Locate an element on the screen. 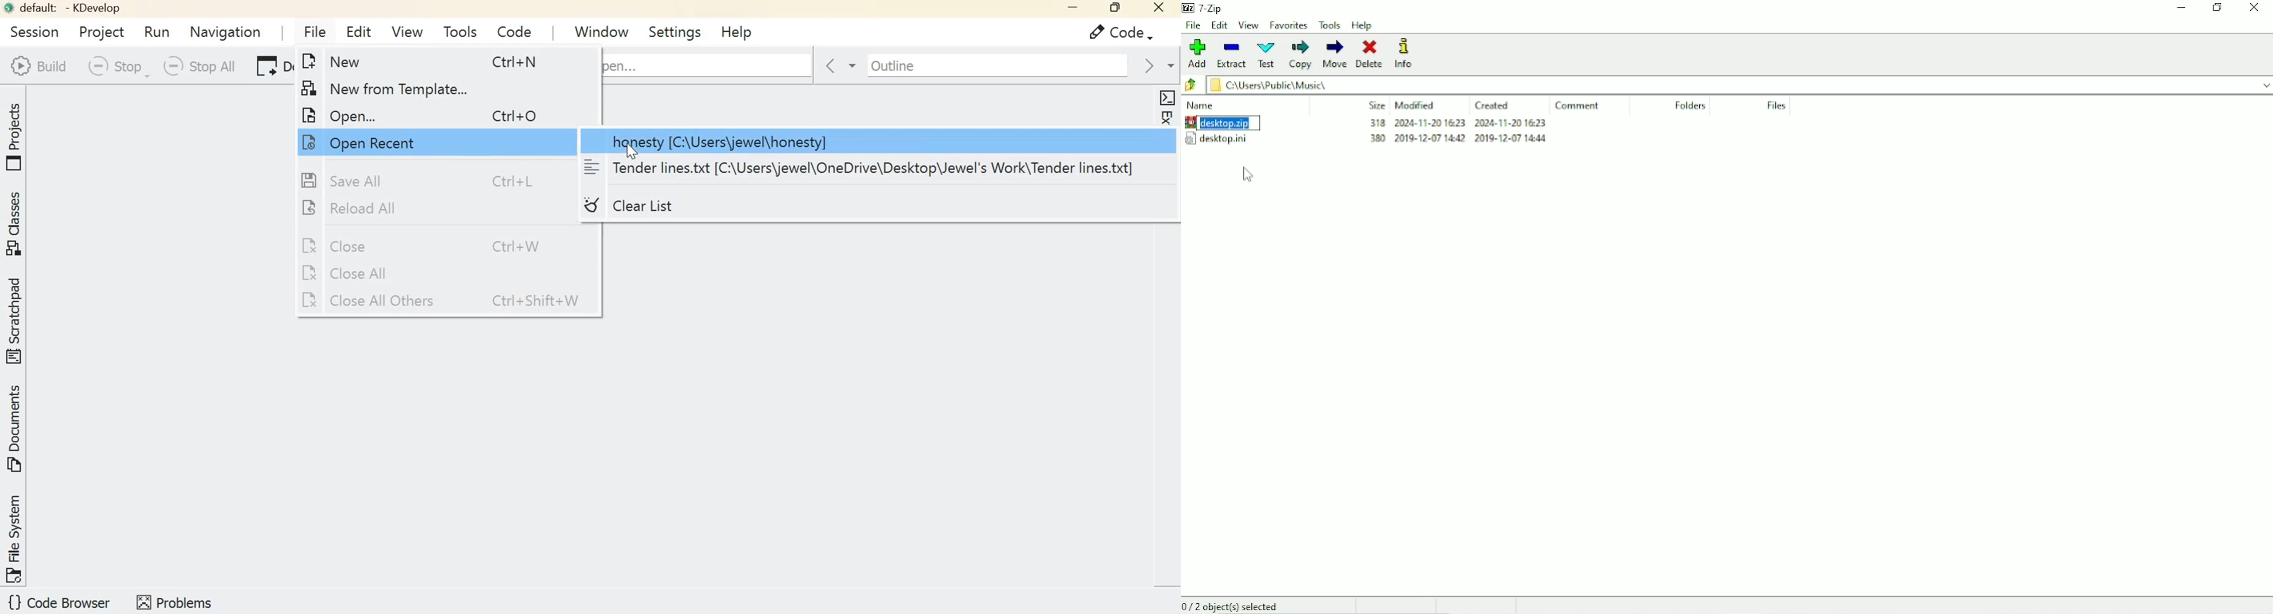  desktop.ini is located at coordinates (1216, 138).